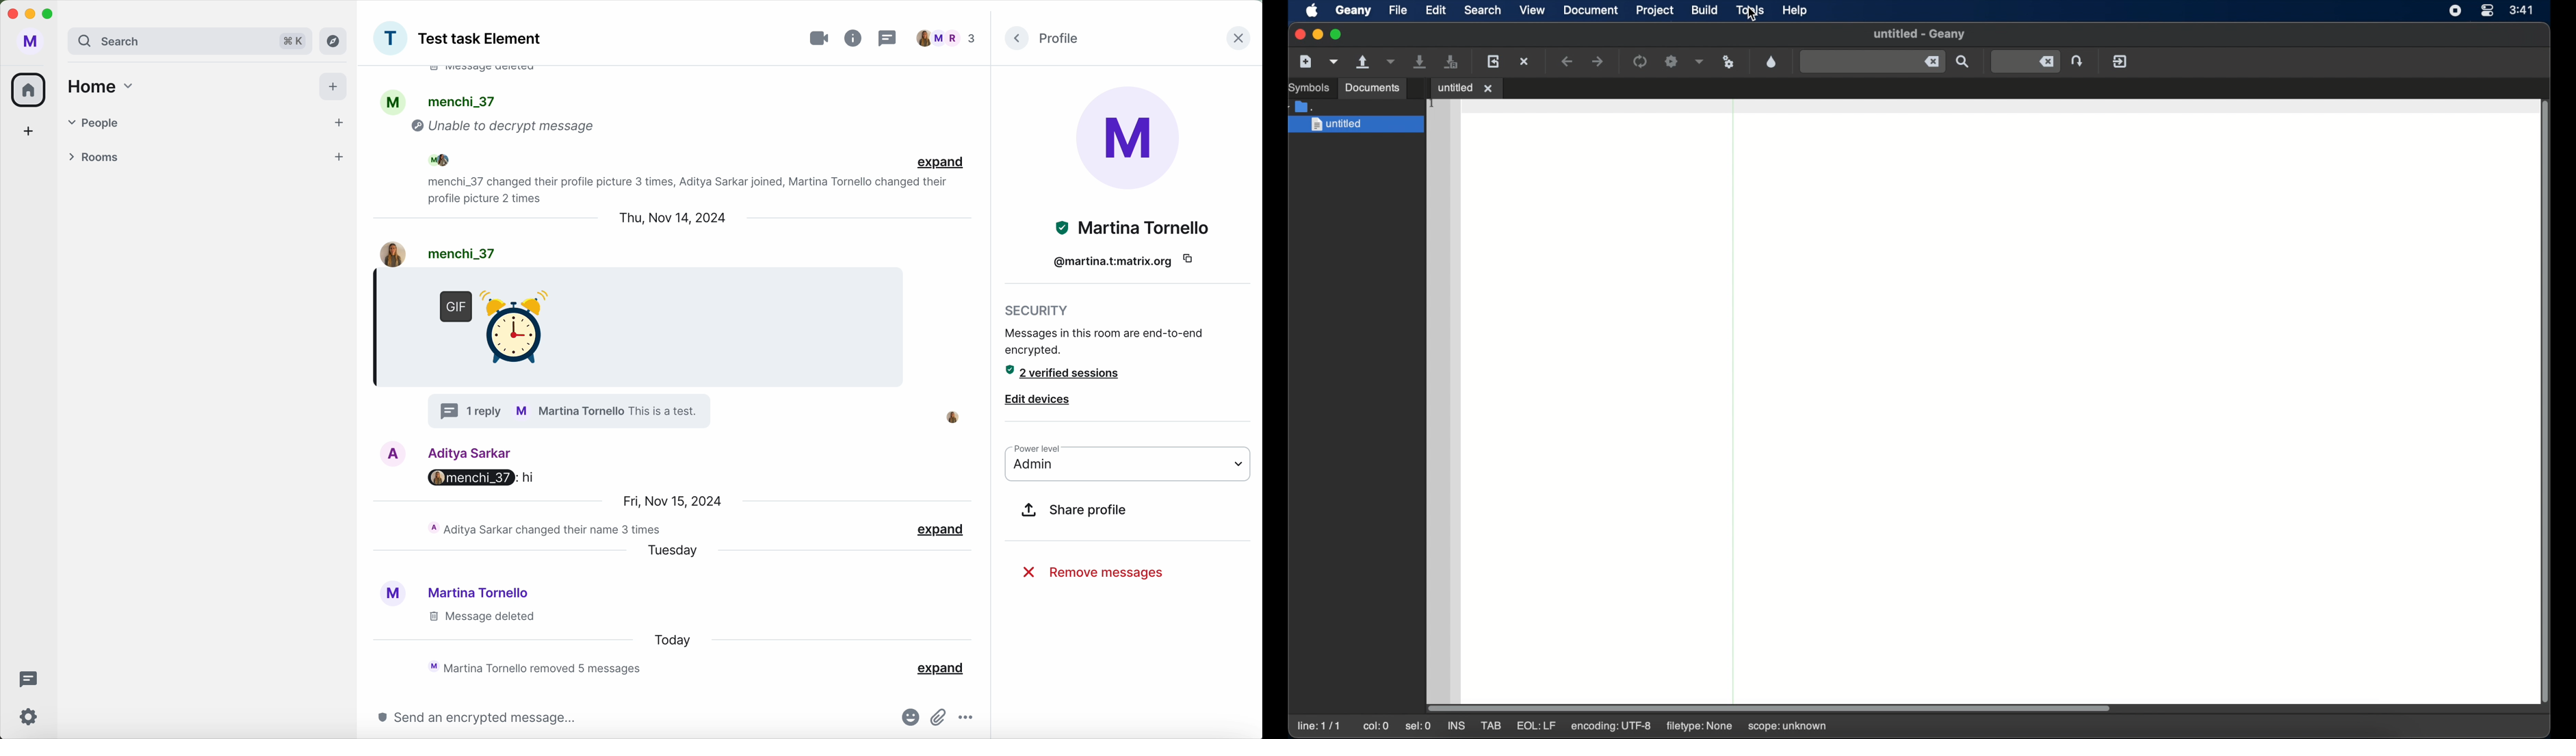  Describe the element at coordinates (12, 14) in the screenshot. I see `close program` at that location.